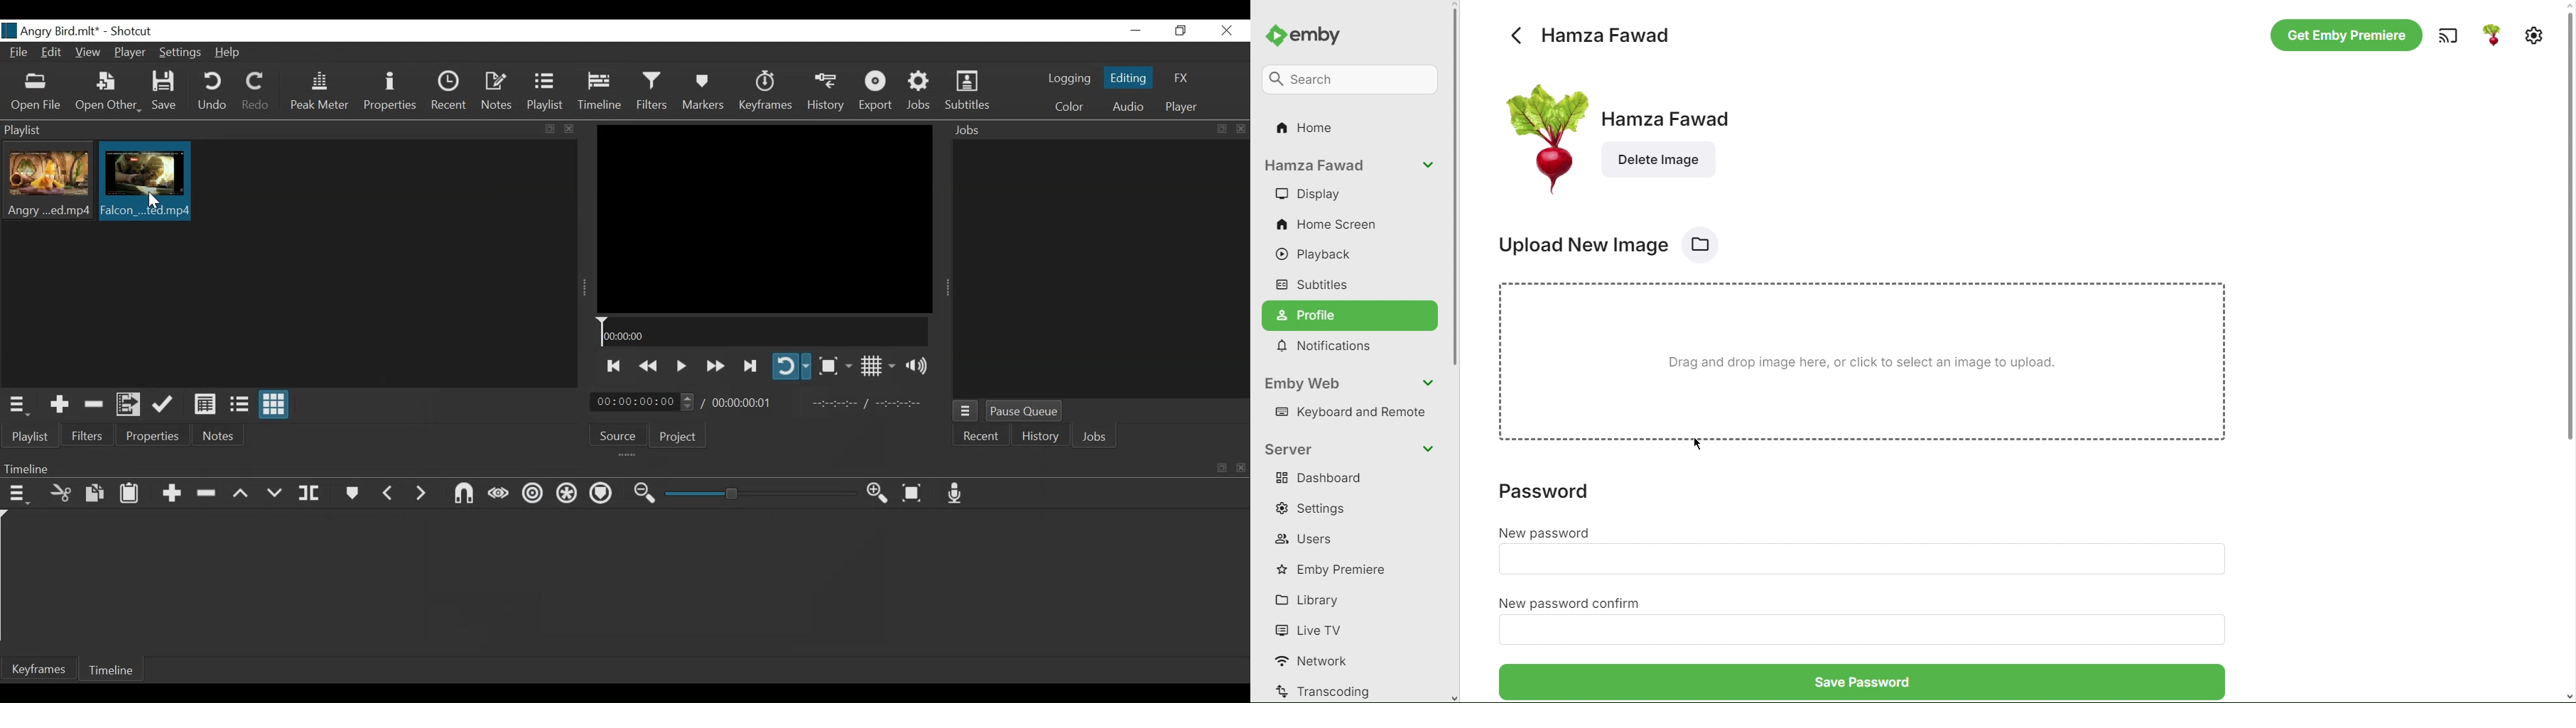  What do you see at coordinates (1069, 80) in the screenshot?
I see `logging` at bounding box center [1069, 80].